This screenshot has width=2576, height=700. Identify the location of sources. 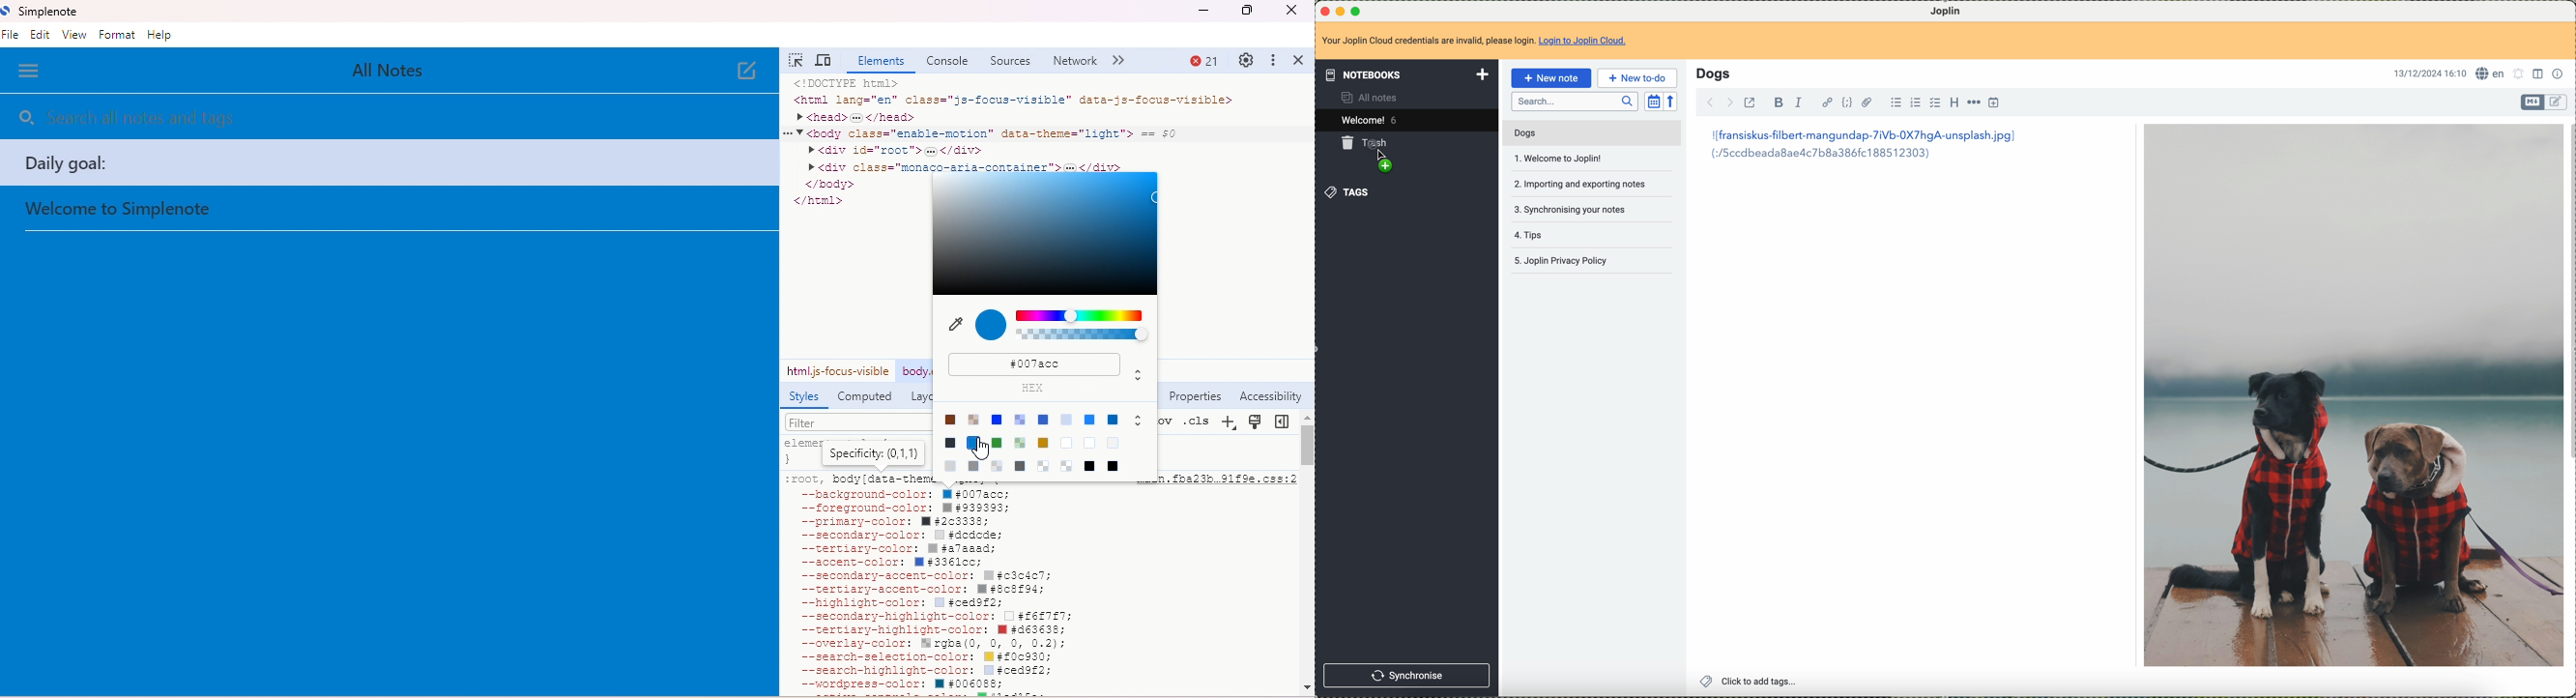
(1012, 62).